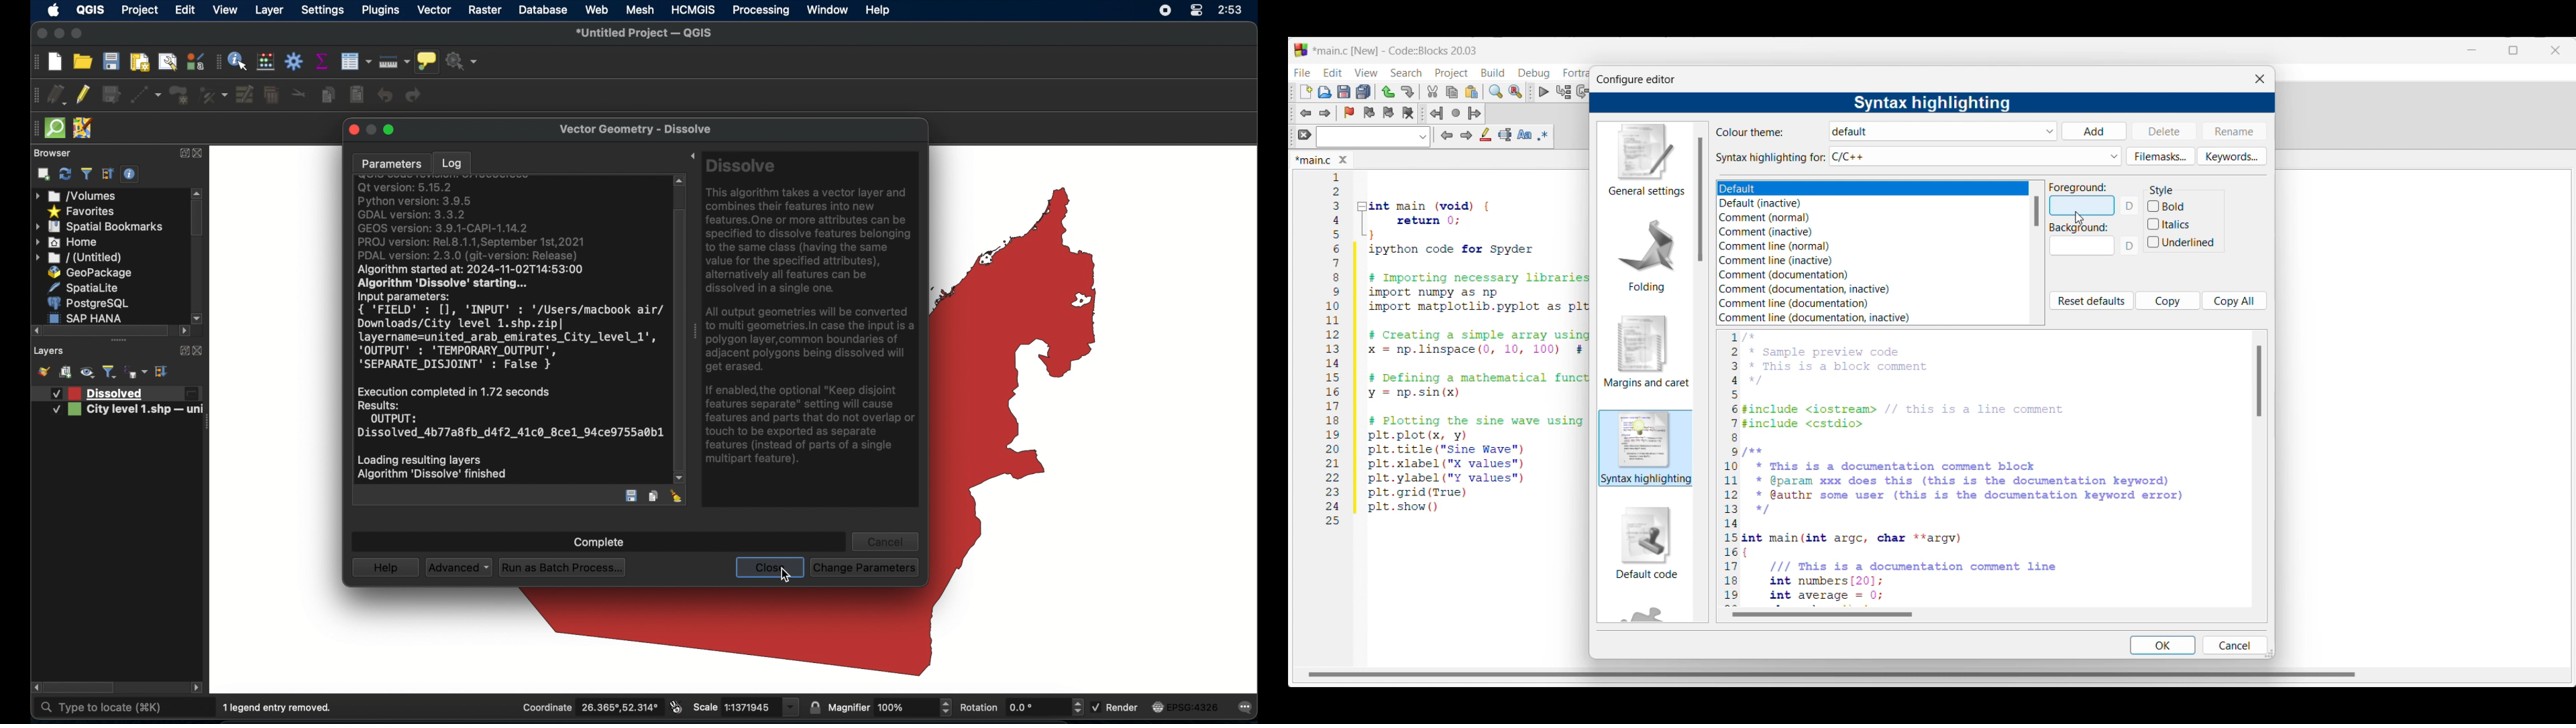 Image resolution: width=2576 pixels, height=728 pixels. I want to click on Previous bookmark, so click(1368, 113).